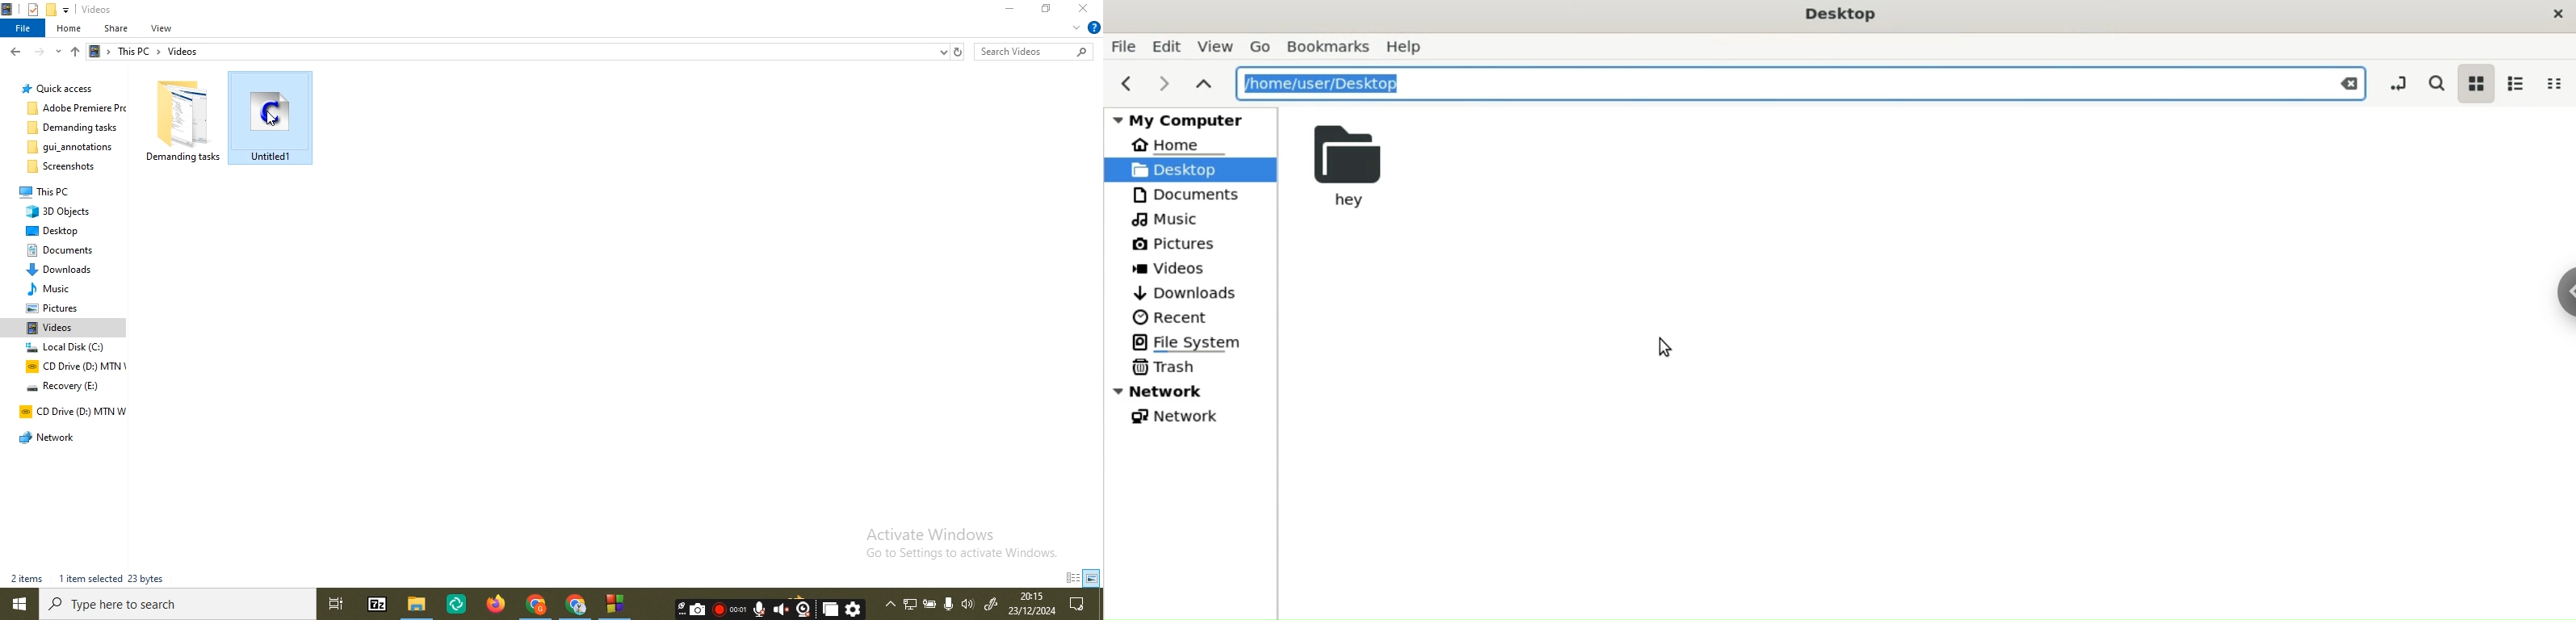 The image size is (2576, 644). I want to click on file, so click(24, 28).